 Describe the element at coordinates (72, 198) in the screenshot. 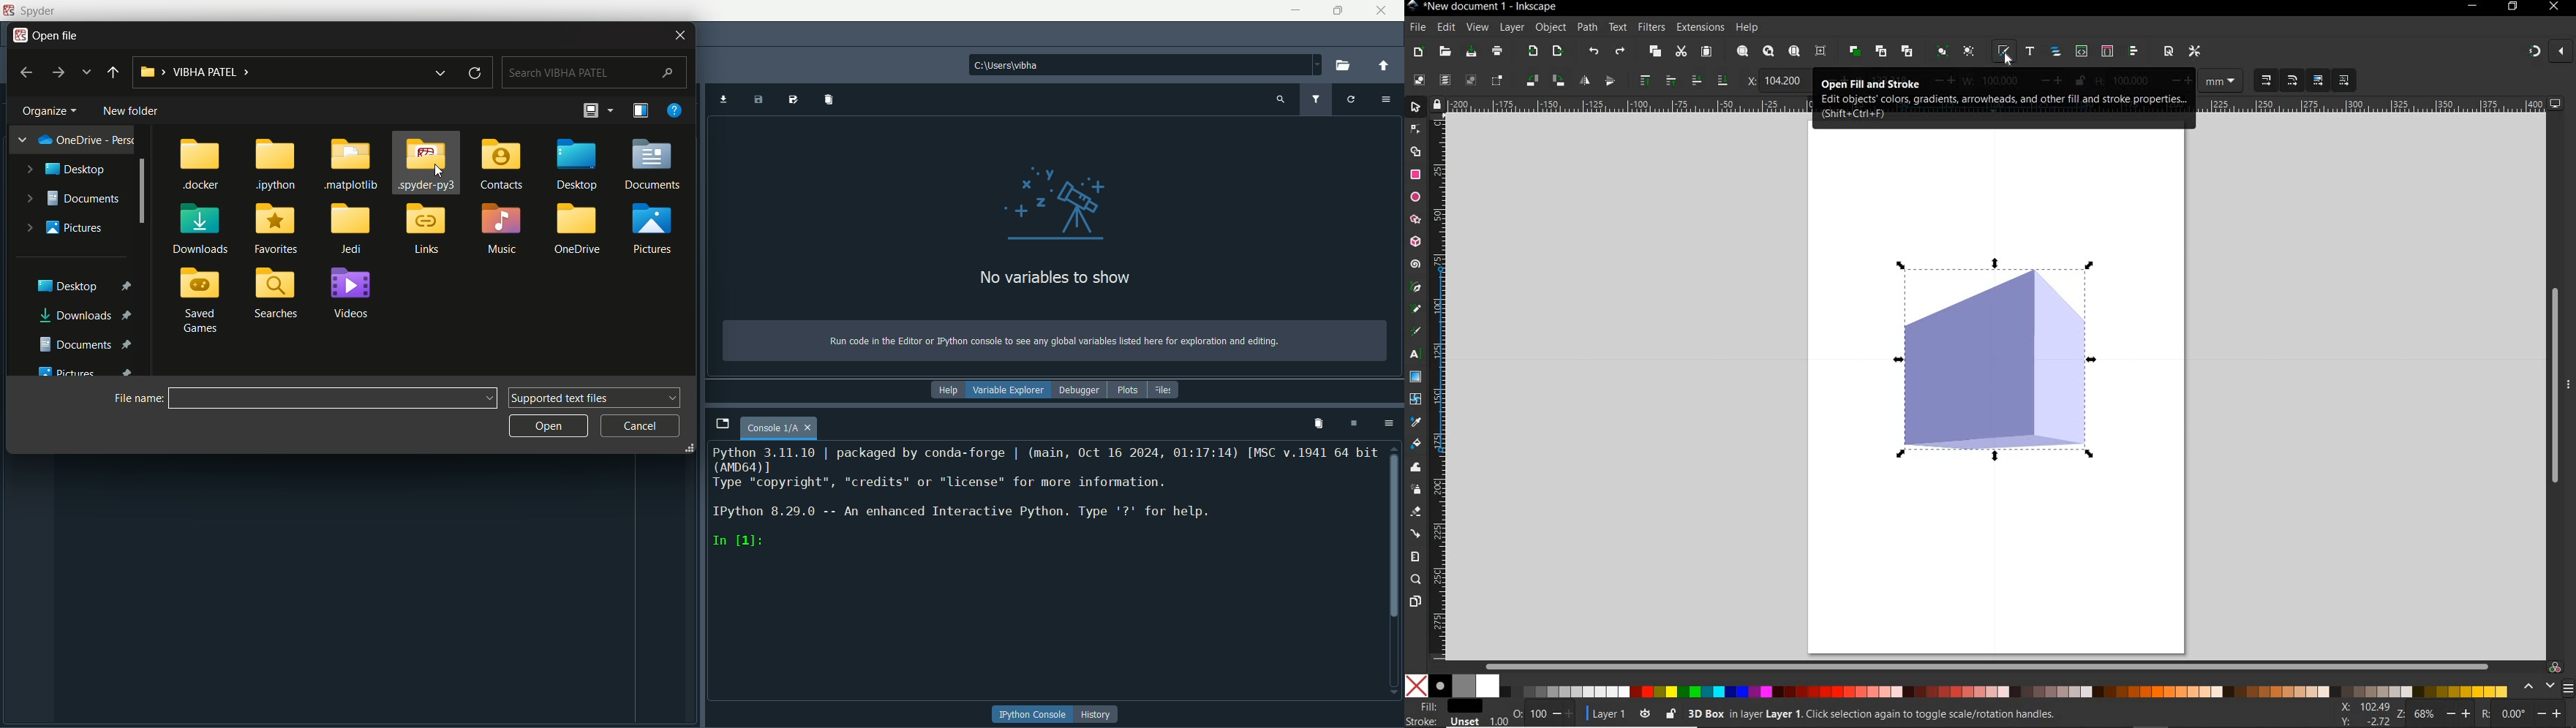

I see `documents` at that location.